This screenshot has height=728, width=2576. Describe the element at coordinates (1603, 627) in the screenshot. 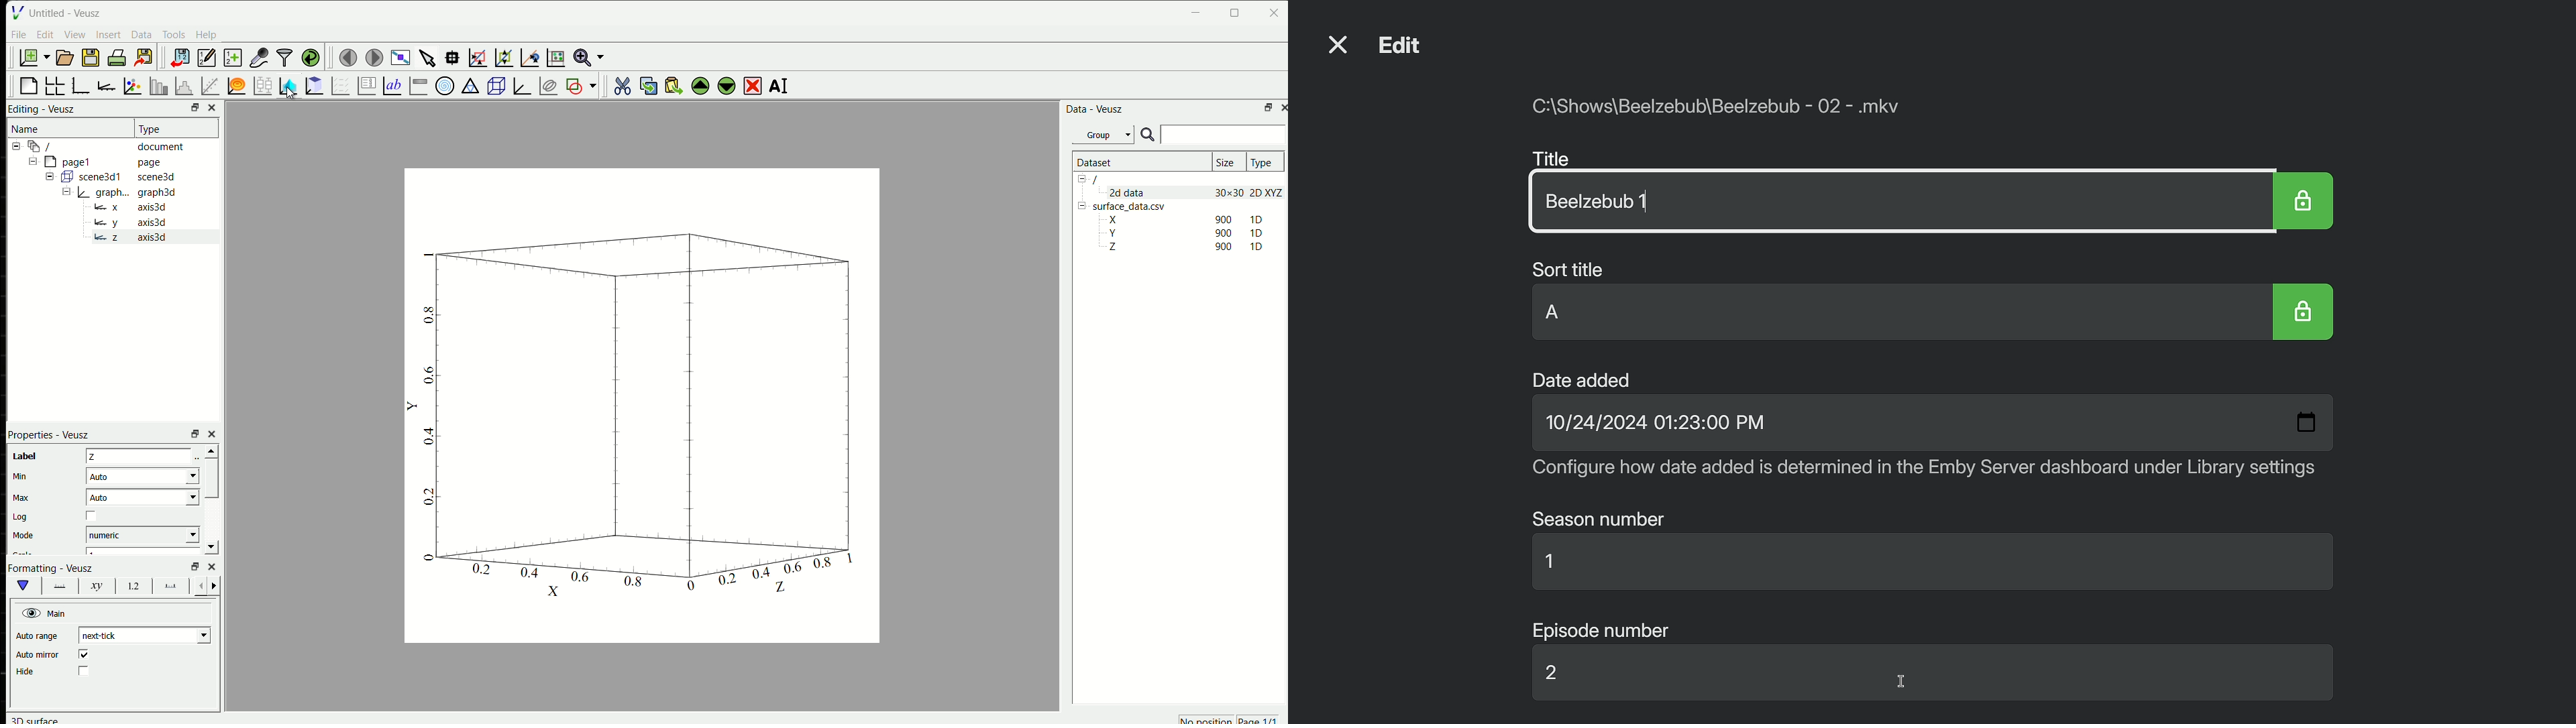

I see `Episode number ` at that location.